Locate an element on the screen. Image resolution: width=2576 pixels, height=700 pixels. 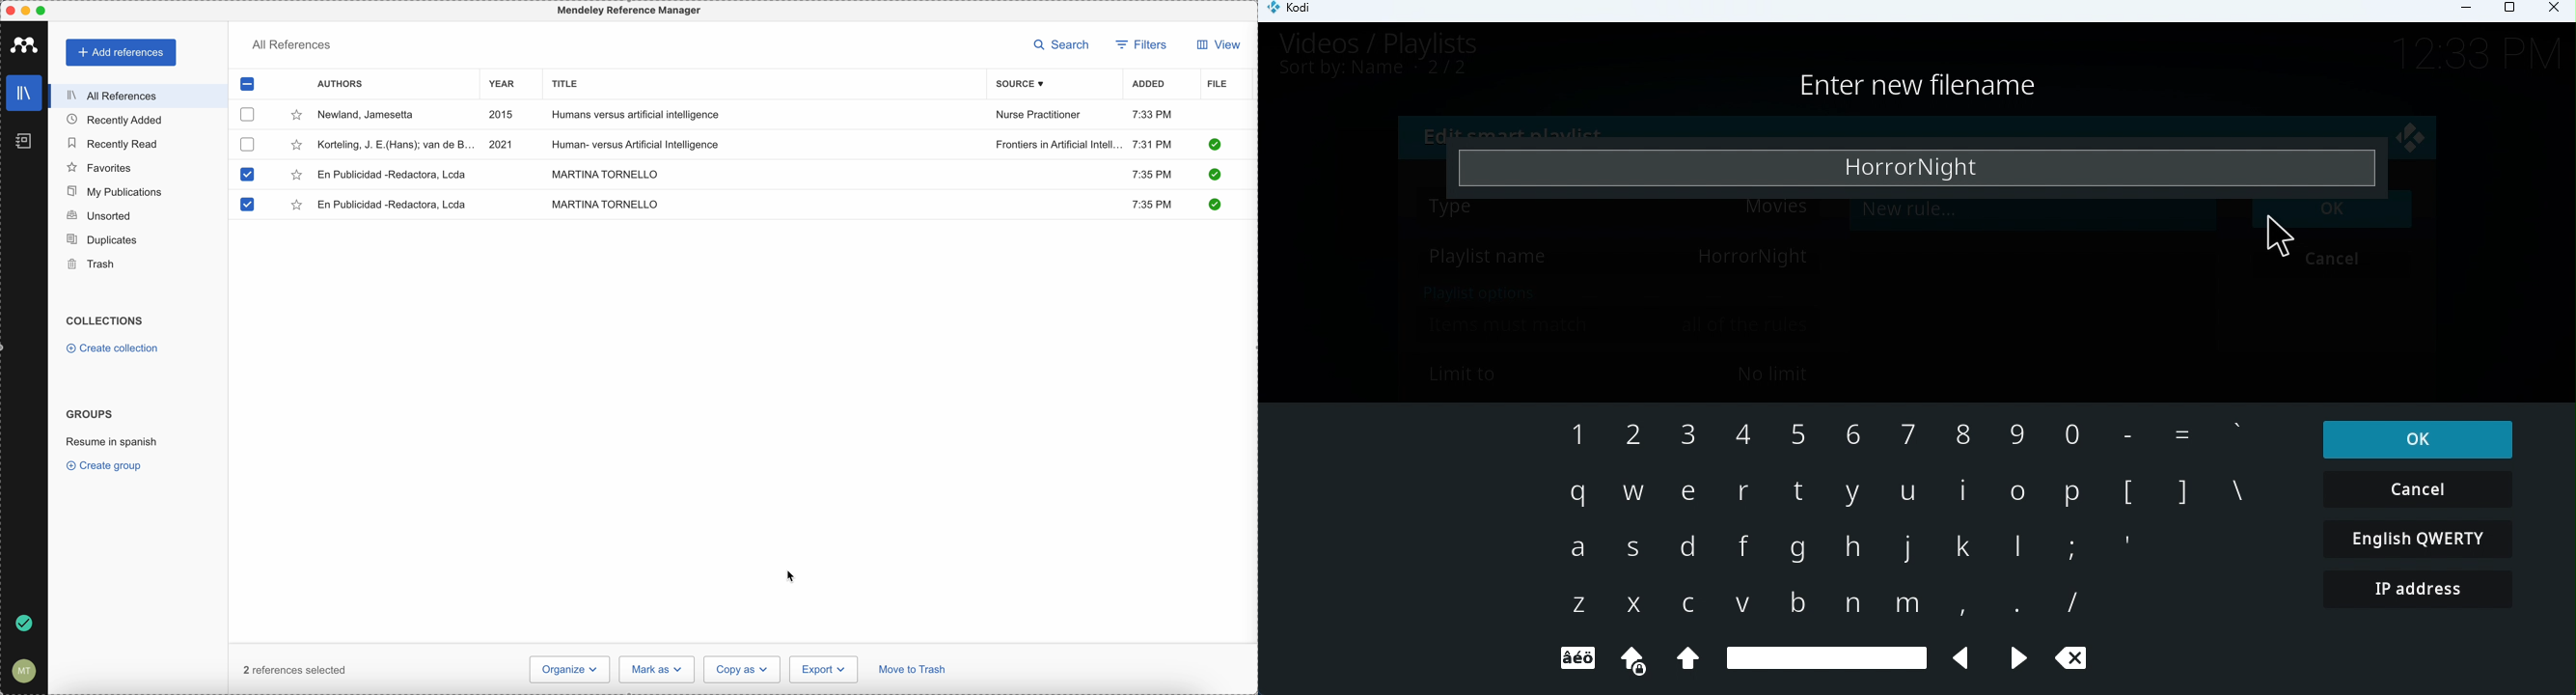
add references is located at coordinates (122, 52).